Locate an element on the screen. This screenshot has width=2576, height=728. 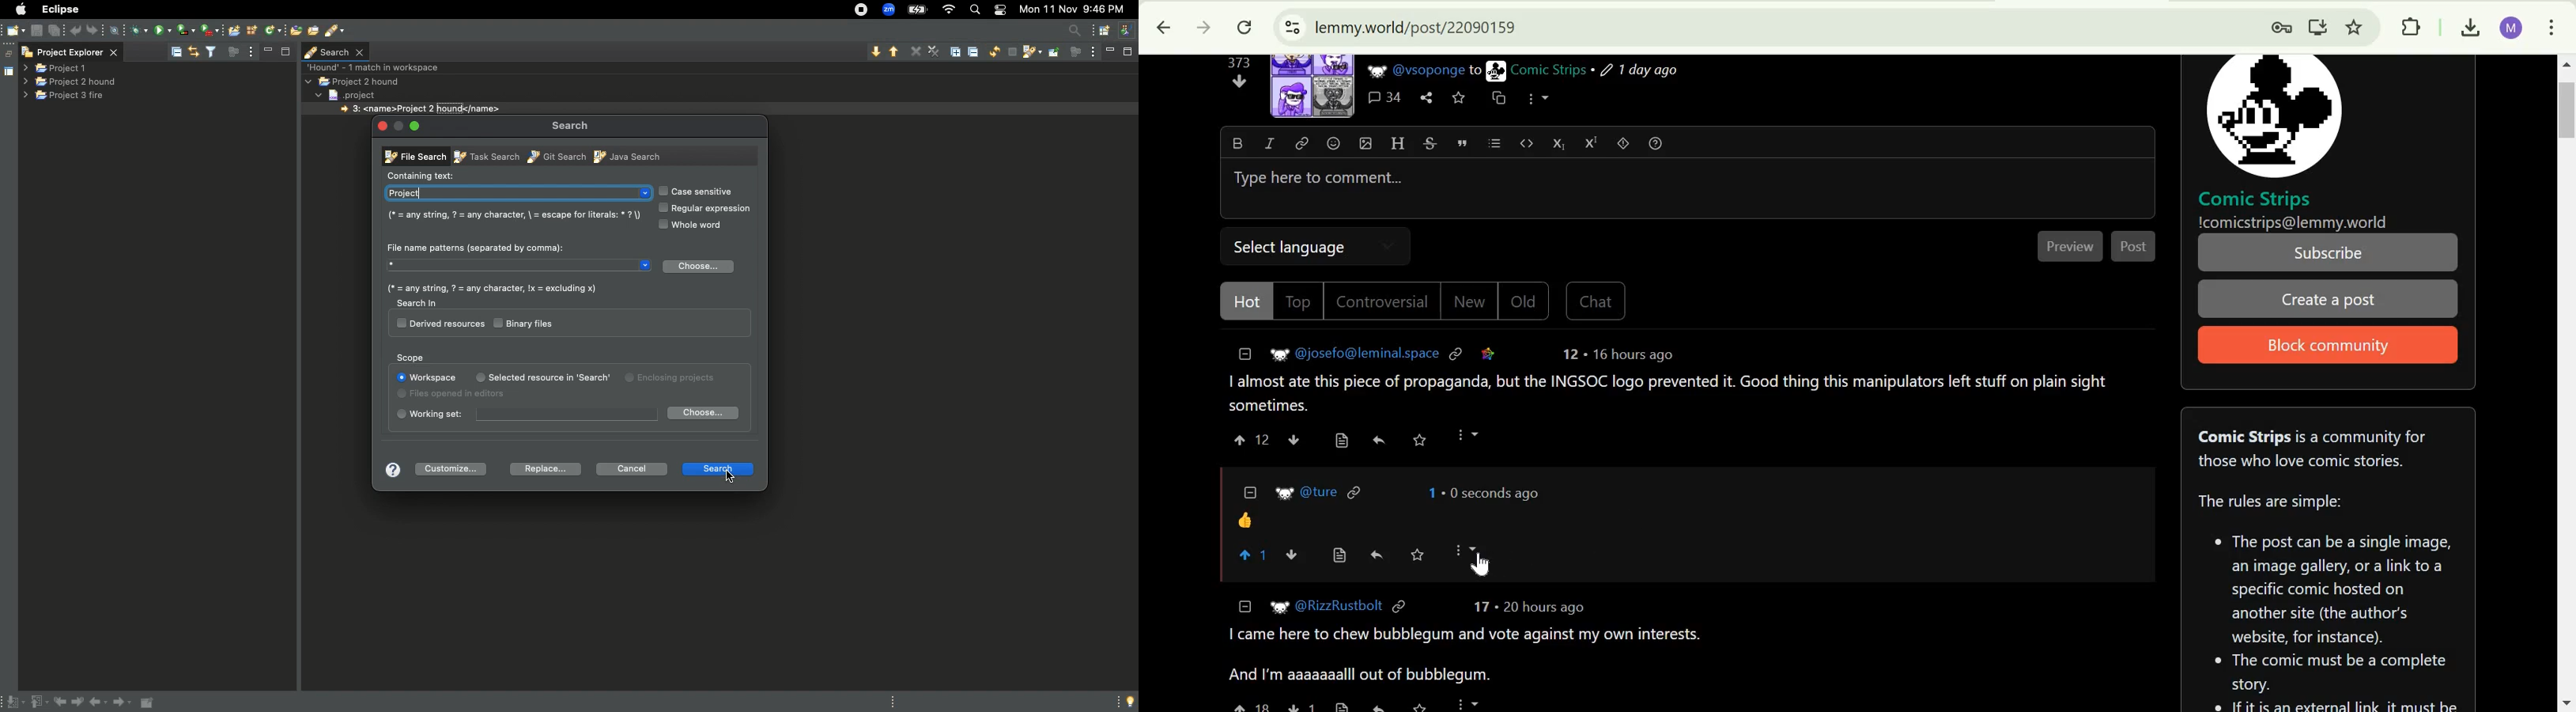
Pin editor is located at coordinates (149, 703).